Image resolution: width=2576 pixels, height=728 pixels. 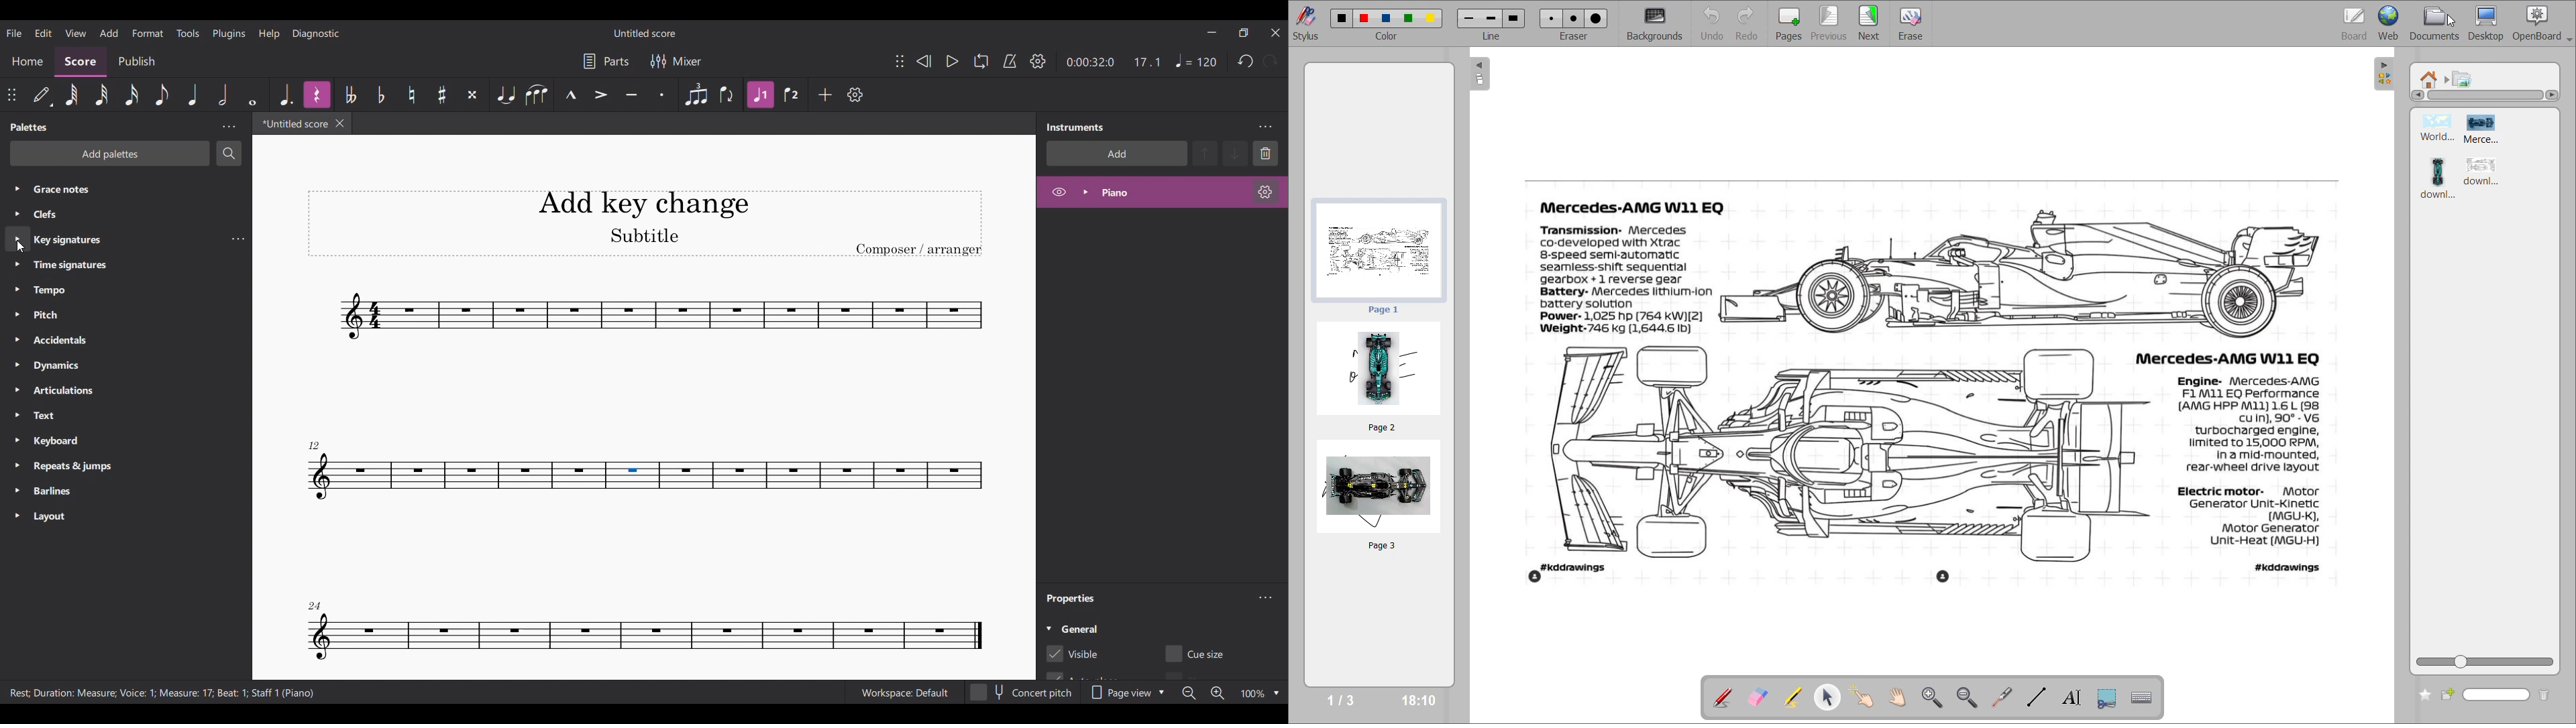 I want to click on Electric motor- Motor Generator Unit-Kinetic(MGU-K), Motor Generator Unit-Heat (MGU-H), so click(x=2251, y=517).